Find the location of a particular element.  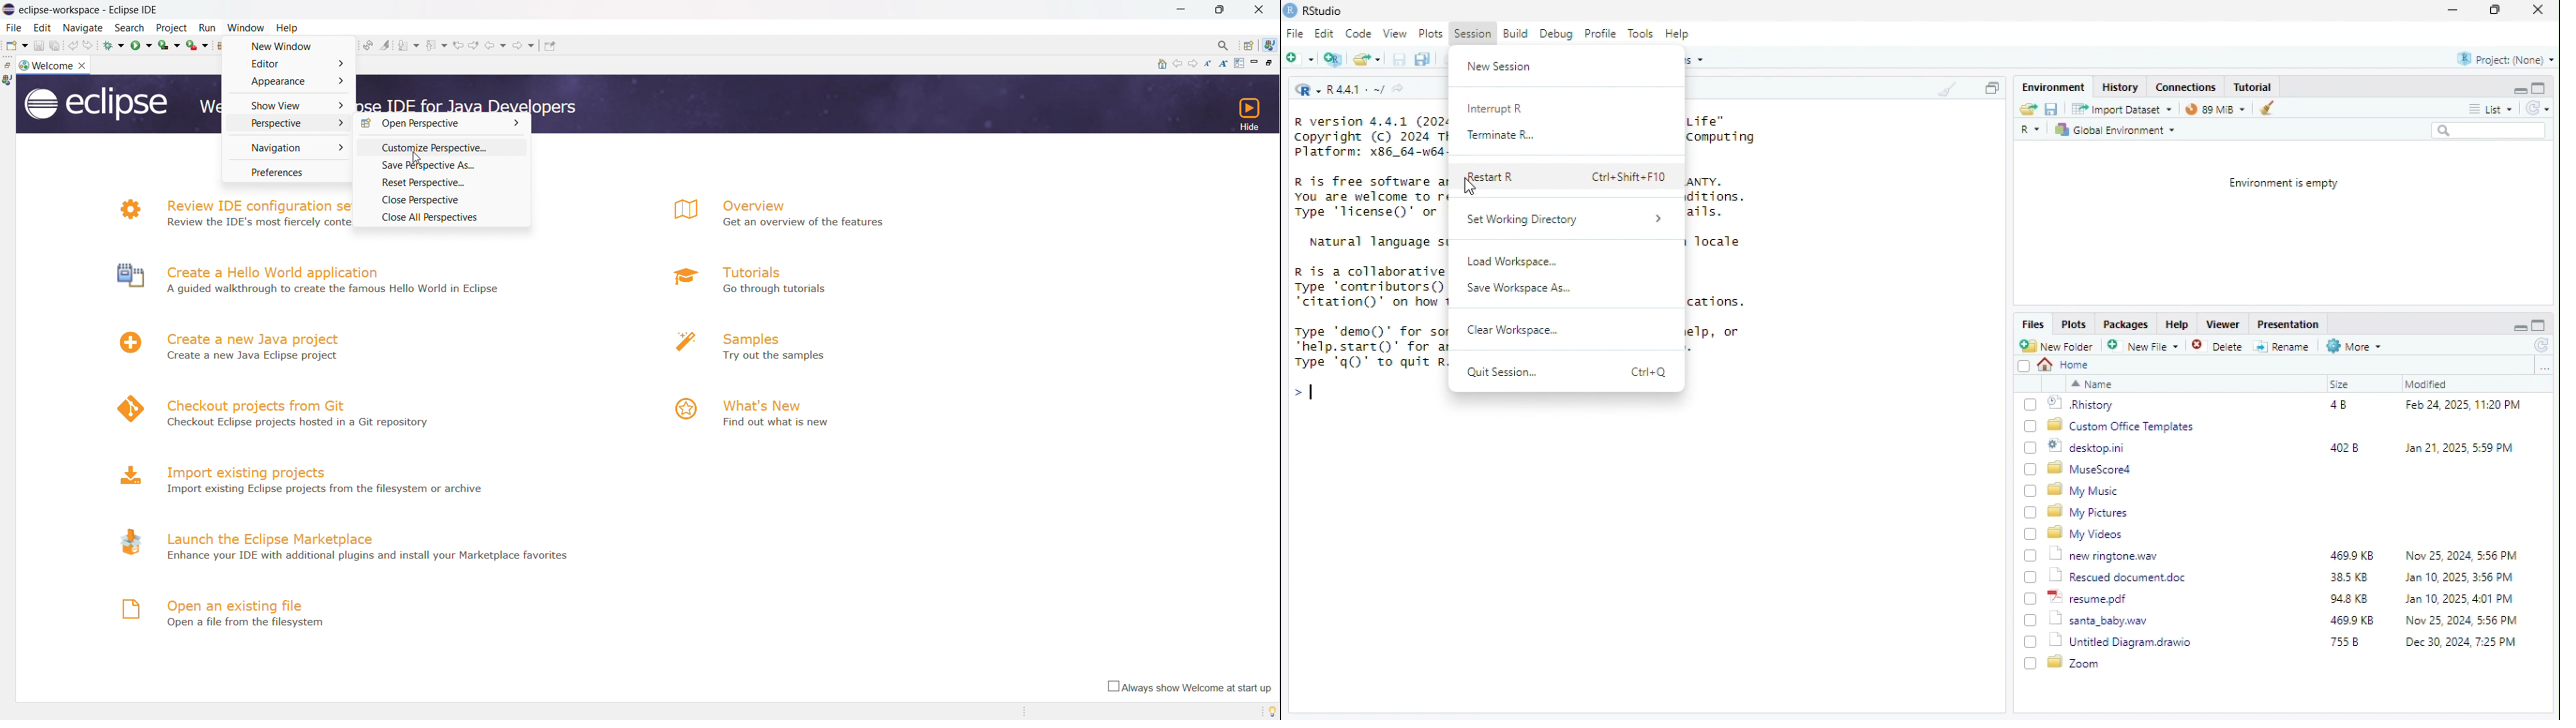

New file is located at coordinates (1334, 58).